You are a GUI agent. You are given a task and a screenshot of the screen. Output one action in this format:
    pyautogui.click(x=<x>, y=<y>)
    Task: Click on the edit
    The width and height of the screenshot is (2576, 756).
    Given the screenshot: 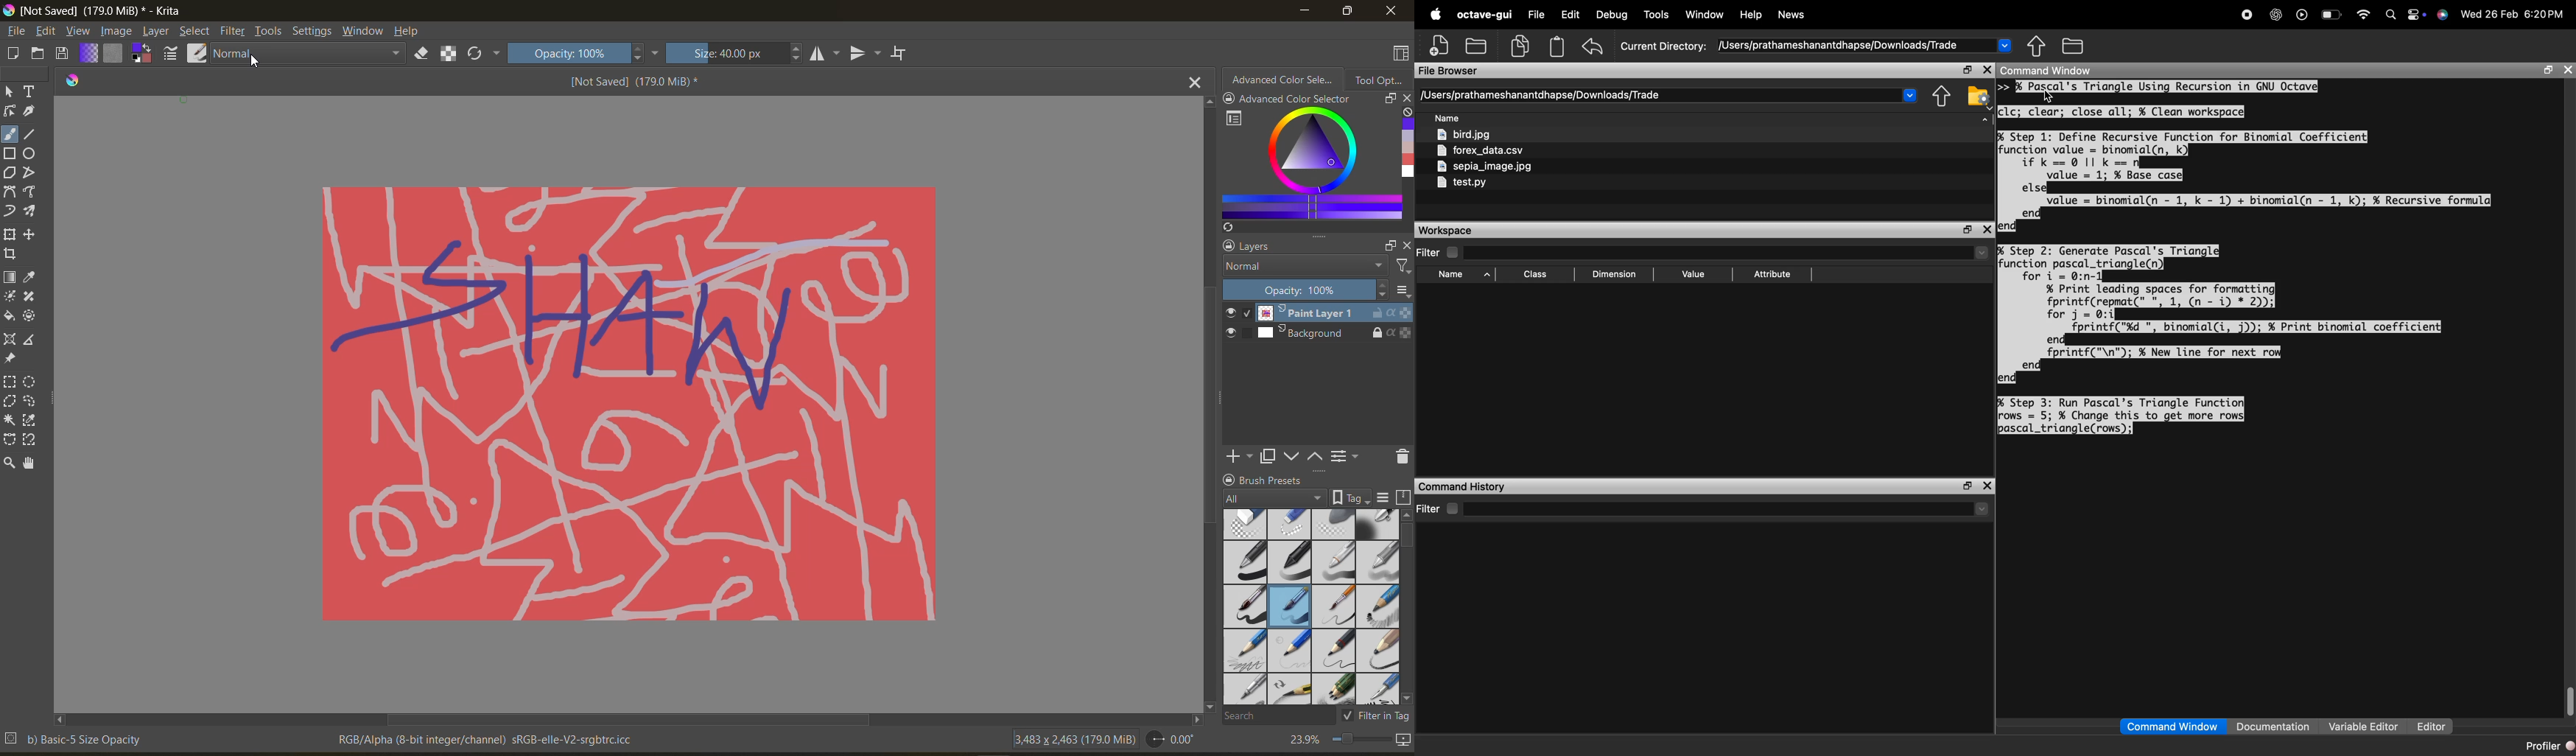 What is the action you would take?
    pyautogui.click(x=47, y=31)
    